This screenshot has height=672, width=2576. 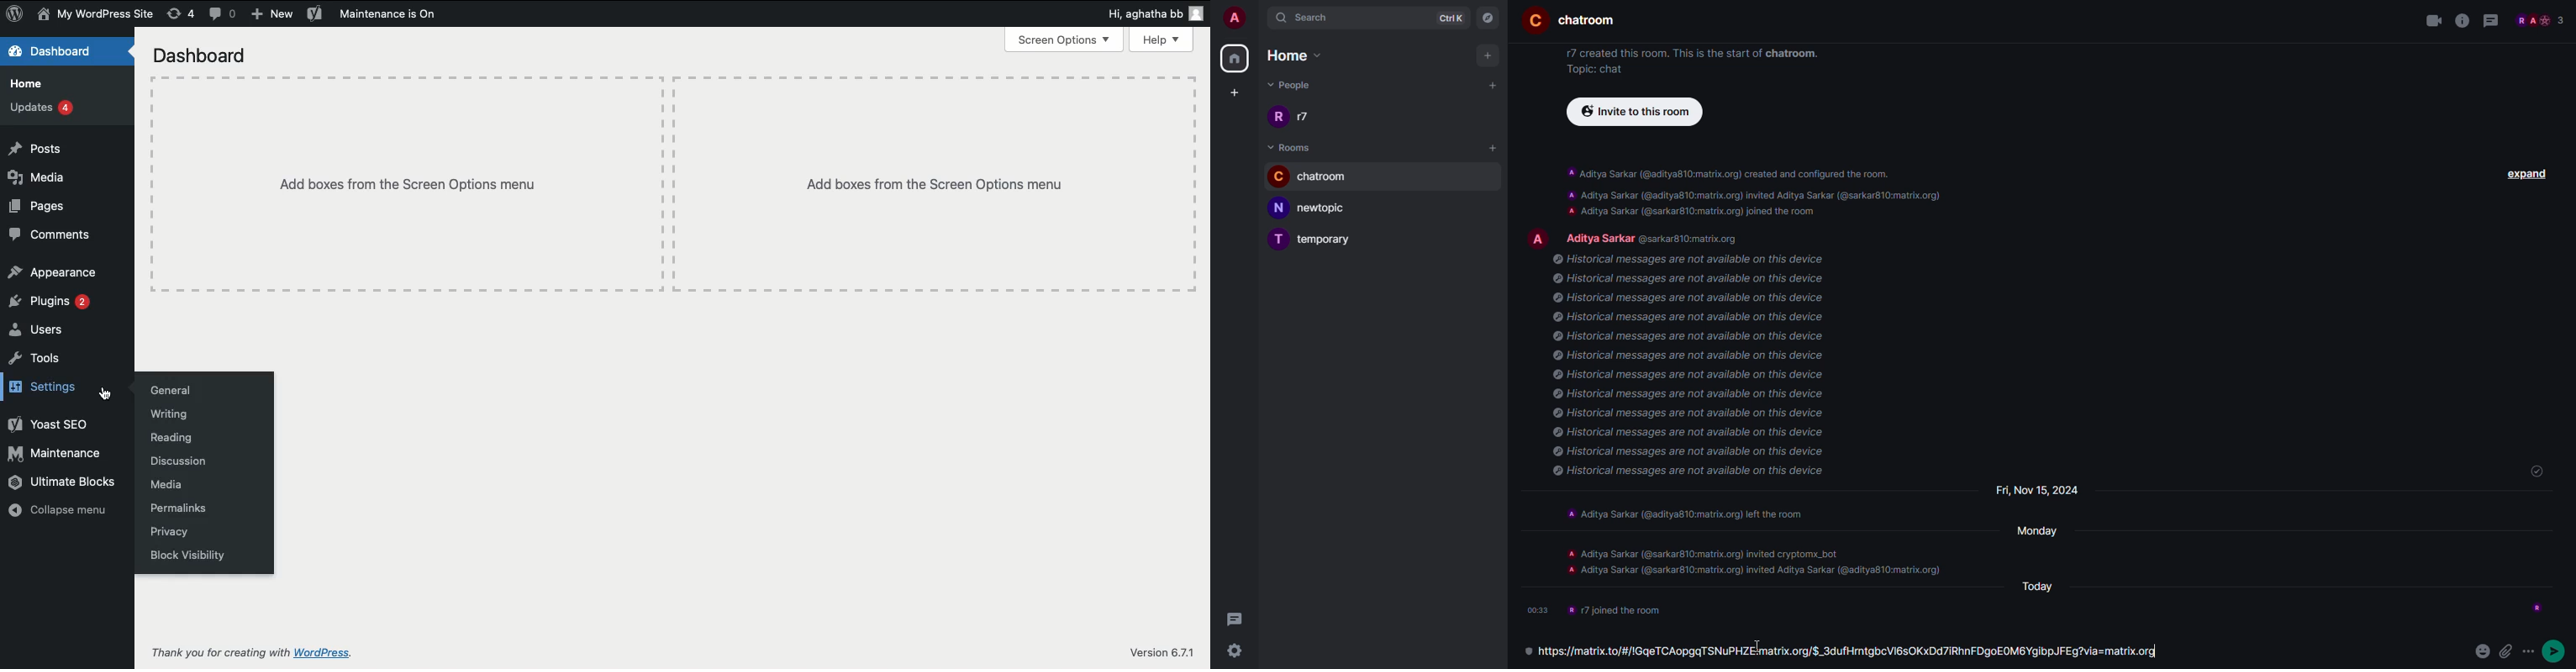 What do you see at coordinates (1753, 191) in the screenshot?
I see `A Aditya Sarkar (@aditya810:matrix.org) created and configured the room.
A Aditya Sarkar (@aditya810:matrix.org) invited Aditya Sarkar (@sarkar810:matrix.org)
A Aditya Sarkar (@sarkar810:matrix.org) joined the room` at bounding box center [1753, 191].